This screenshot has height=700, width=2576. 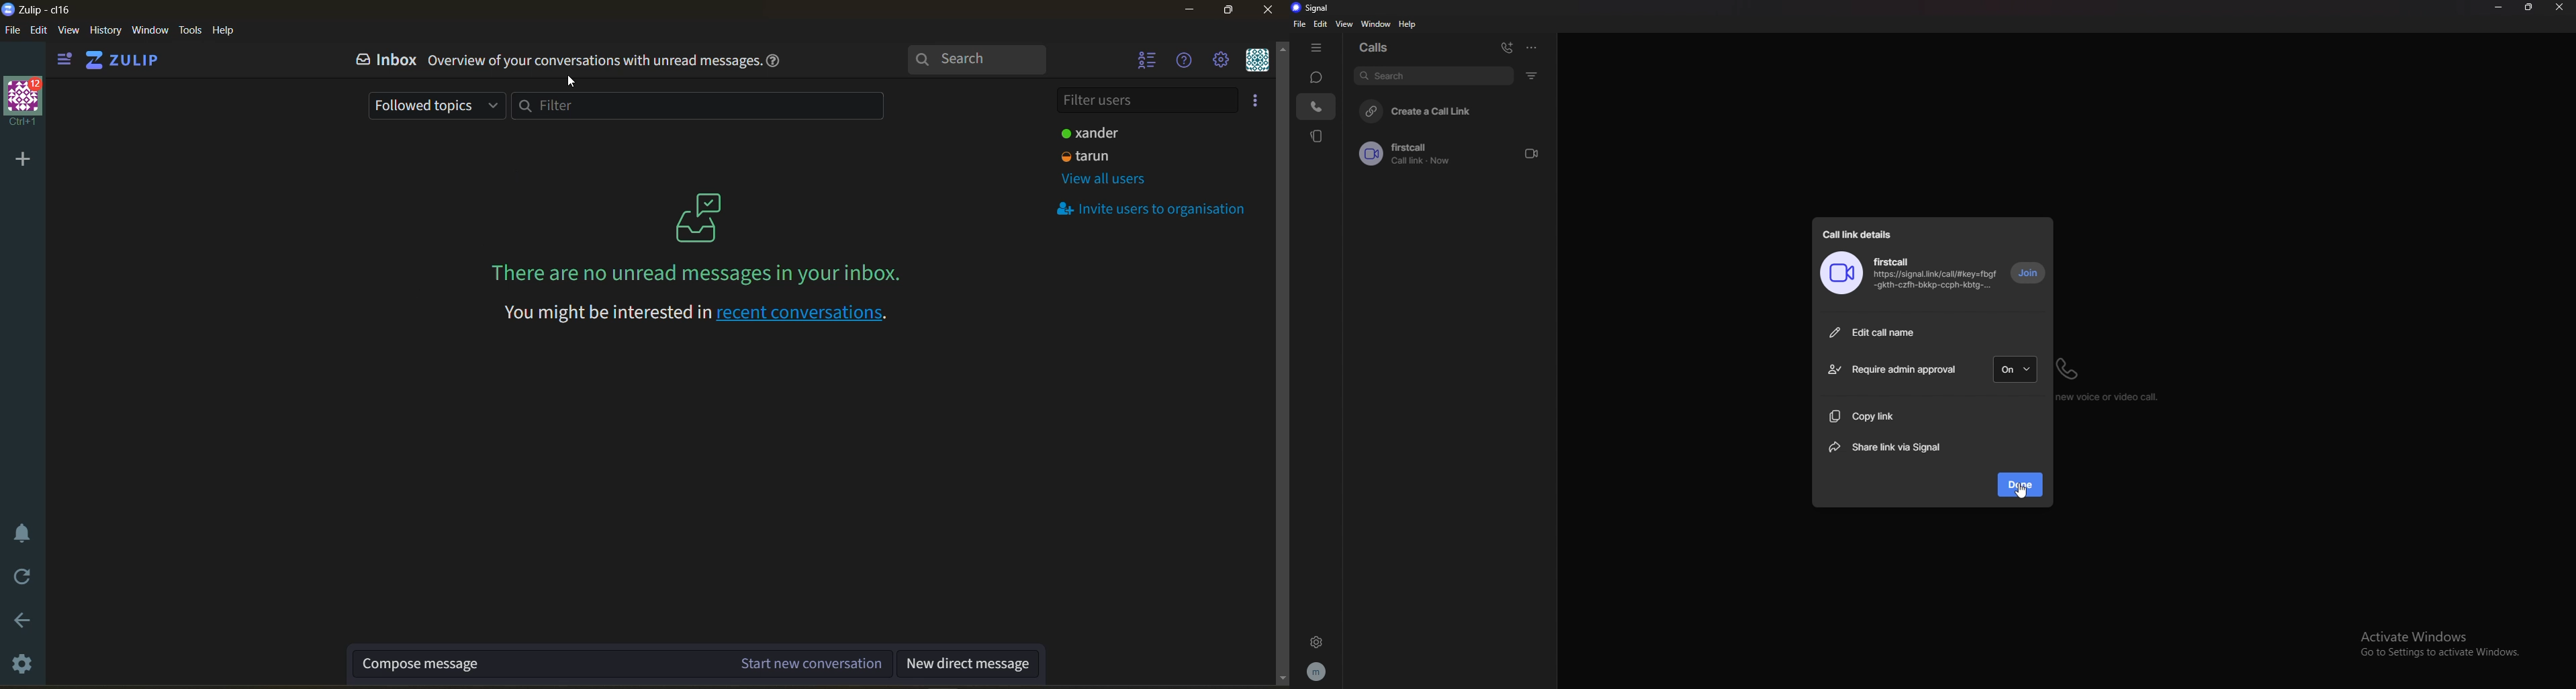 What do you see at coordinates (1150, 208) in the screenshot?
I see `invite users to organisation` at bounding box center [1150, 208].